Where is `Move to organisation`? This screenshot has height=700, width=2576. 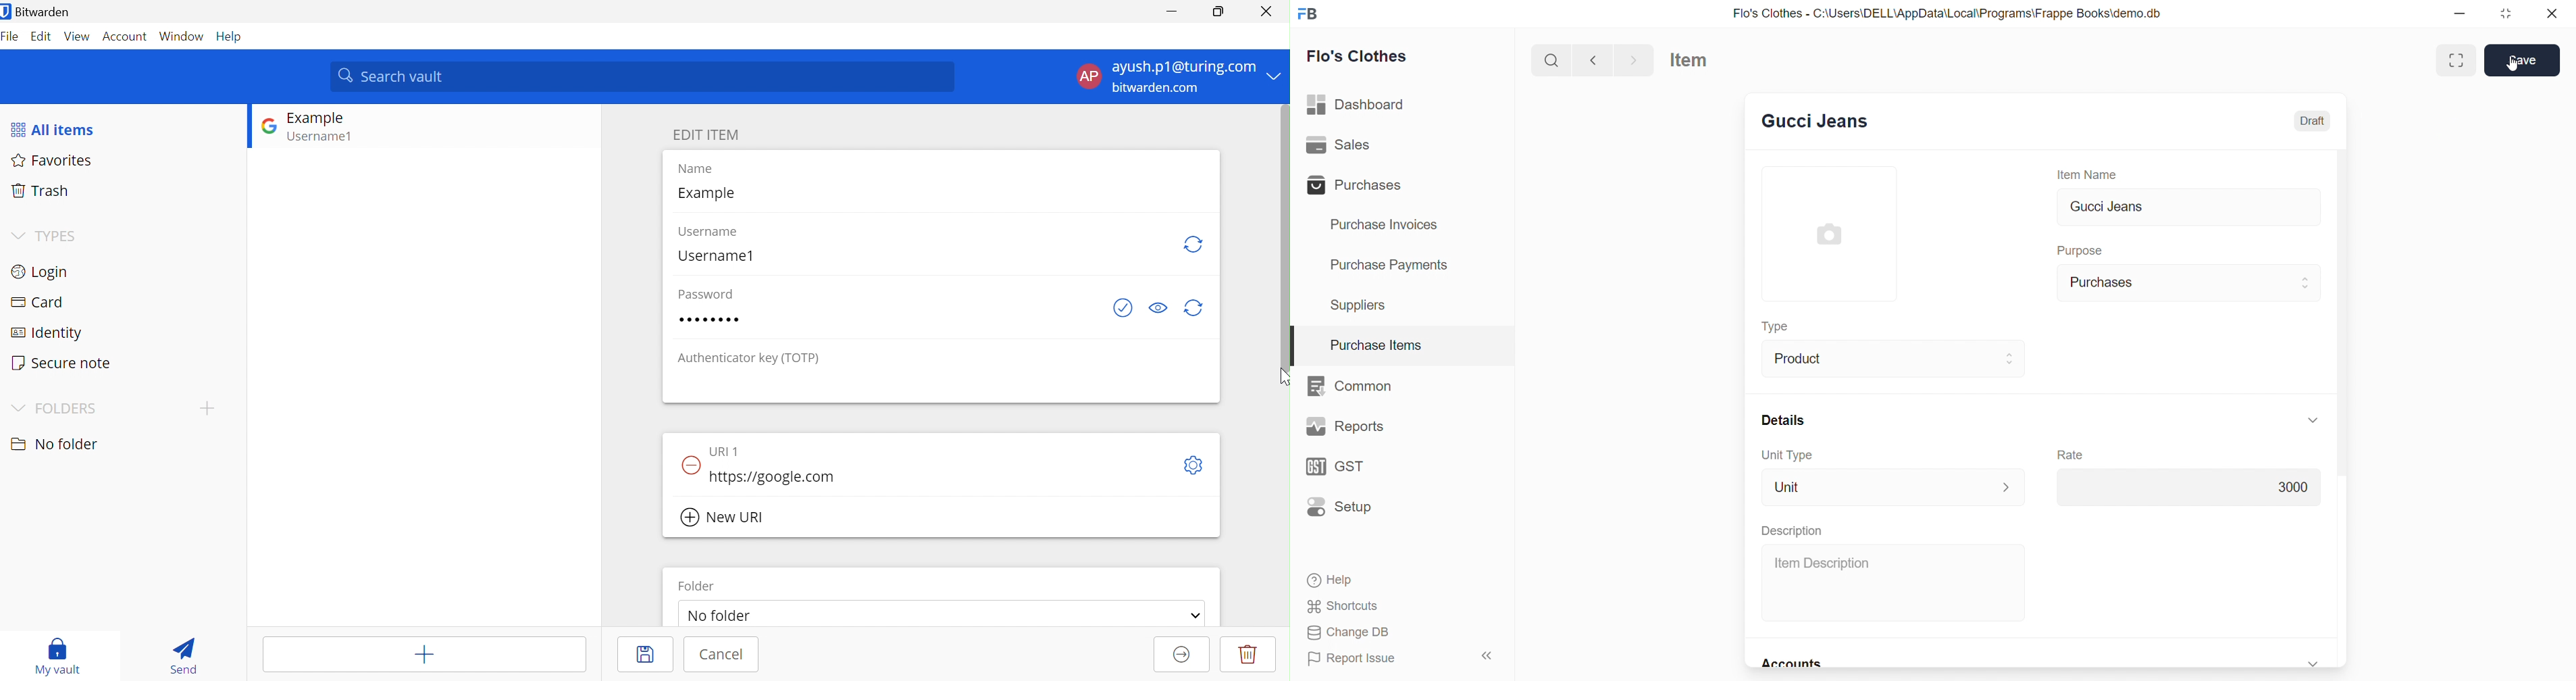 Move to organisation is located at coordinates (1184, 653).